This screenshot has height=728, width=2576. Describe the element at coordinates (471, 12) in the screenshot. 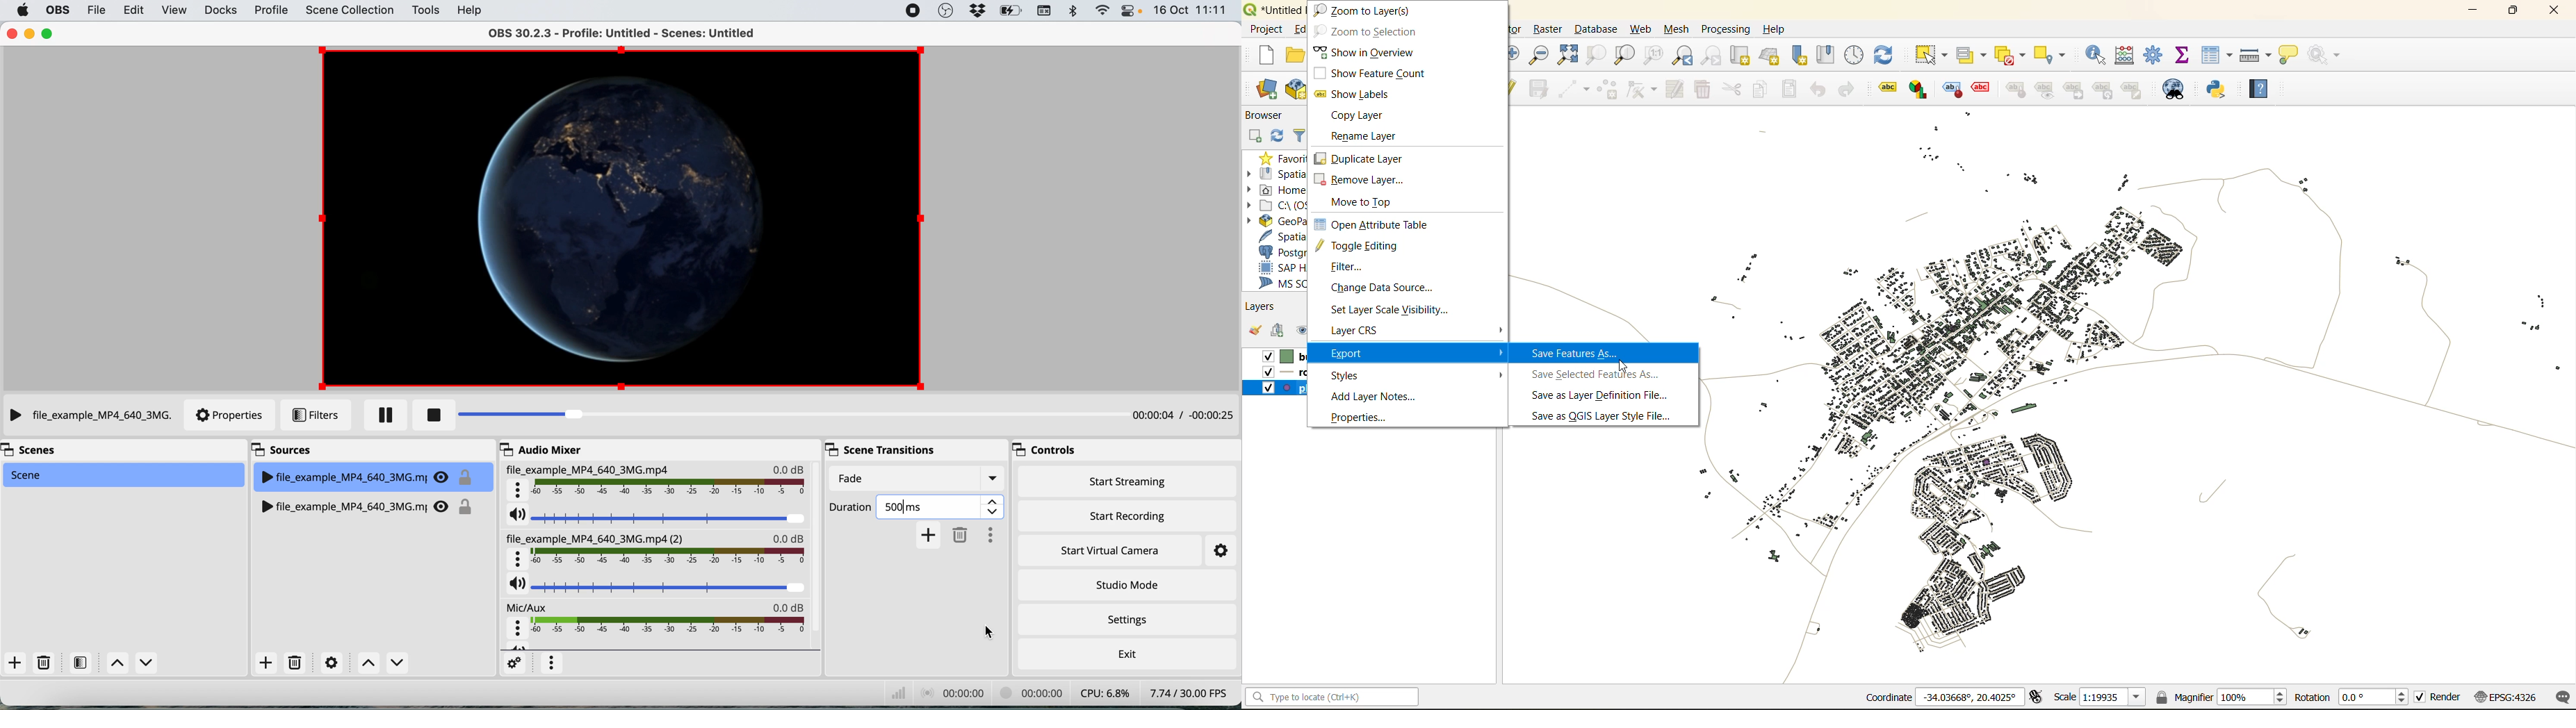

I see `help` at that location.